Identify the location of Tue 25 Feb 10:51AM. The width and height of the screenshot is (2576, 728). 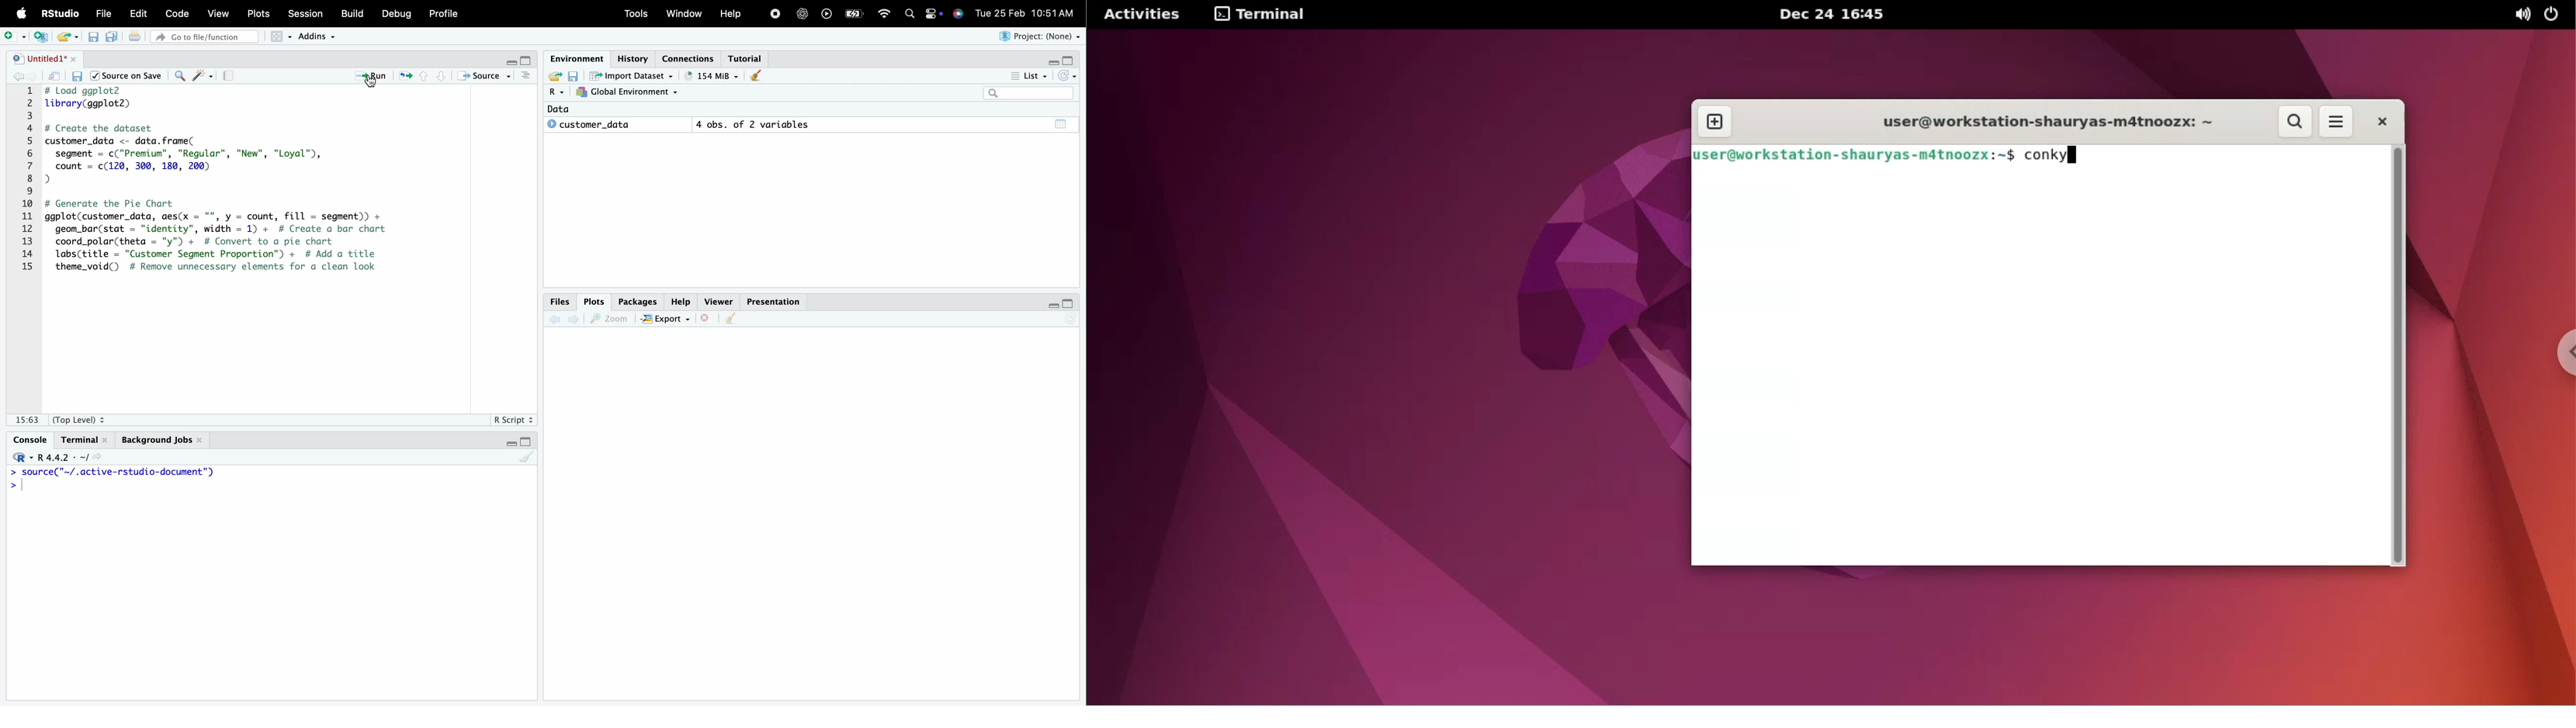
(1028, 13).